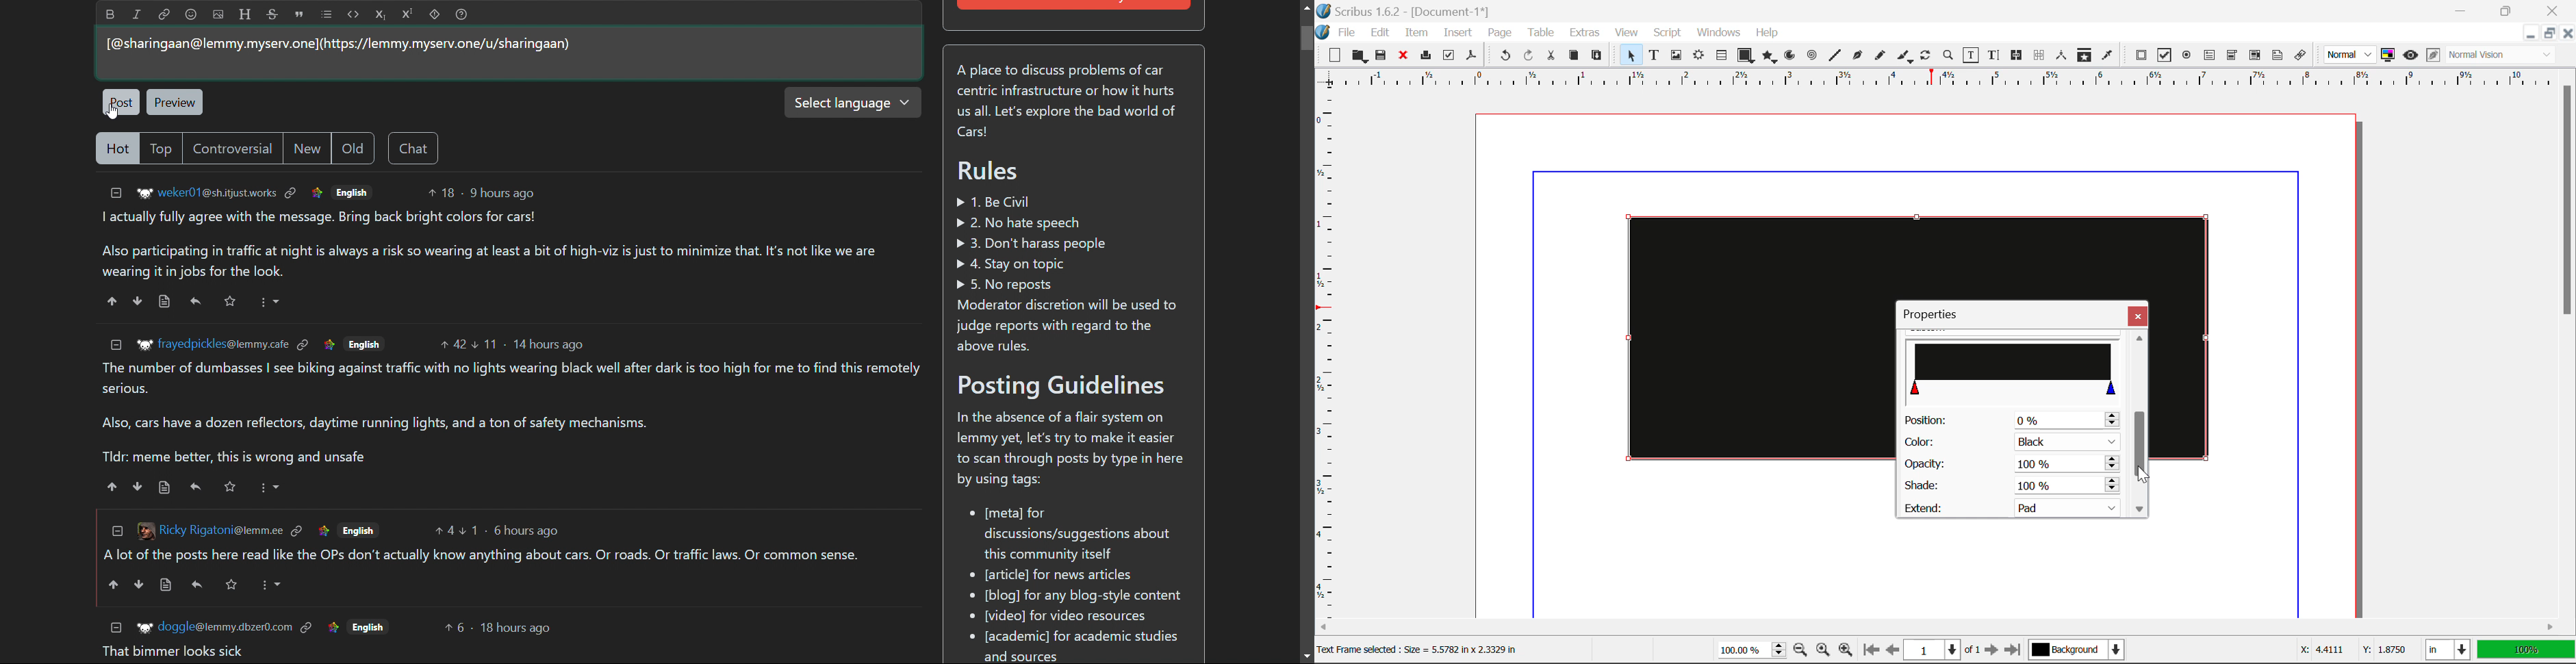 Image resolution: width=2576 pixels, height=672 pixels. What do you see at coordinates (2107, 57) in the screenshot?
I see `Eyedropper` at bounding box center [2107, 57].